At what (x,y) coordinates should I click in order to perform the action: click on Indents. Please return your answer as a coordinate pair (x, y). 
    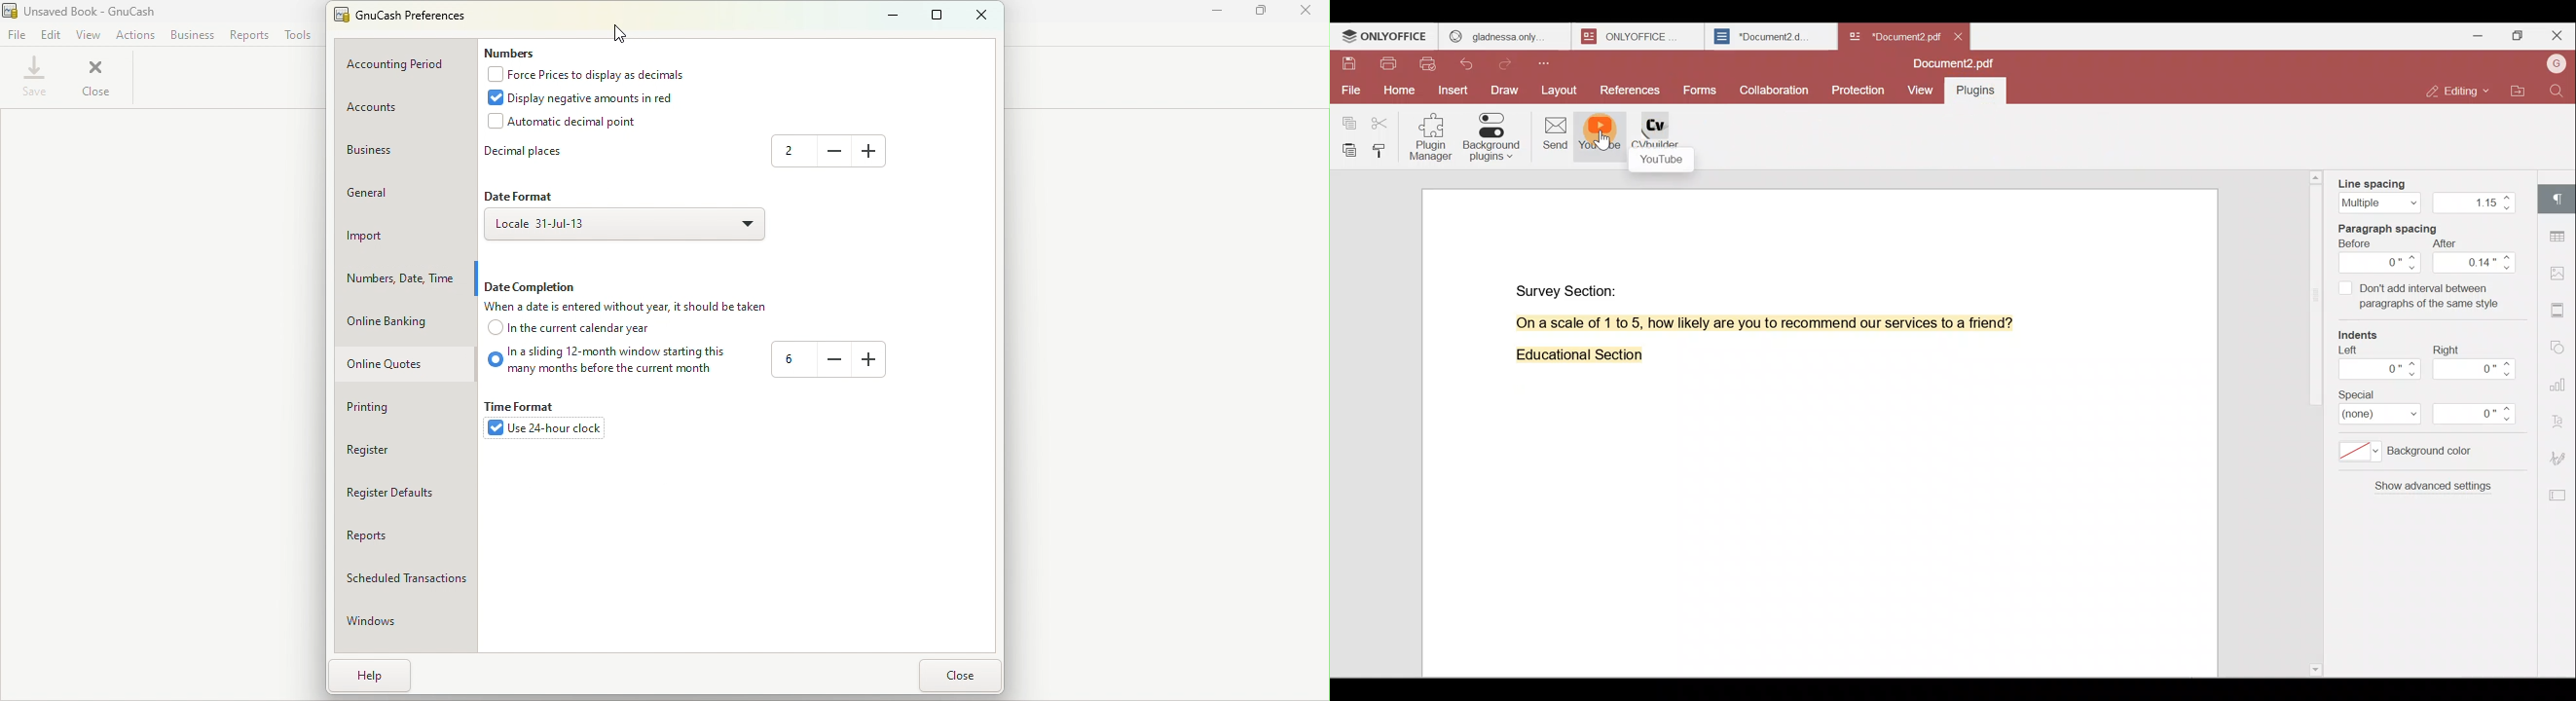
    Looking at the image, I should click on (2365, 336).